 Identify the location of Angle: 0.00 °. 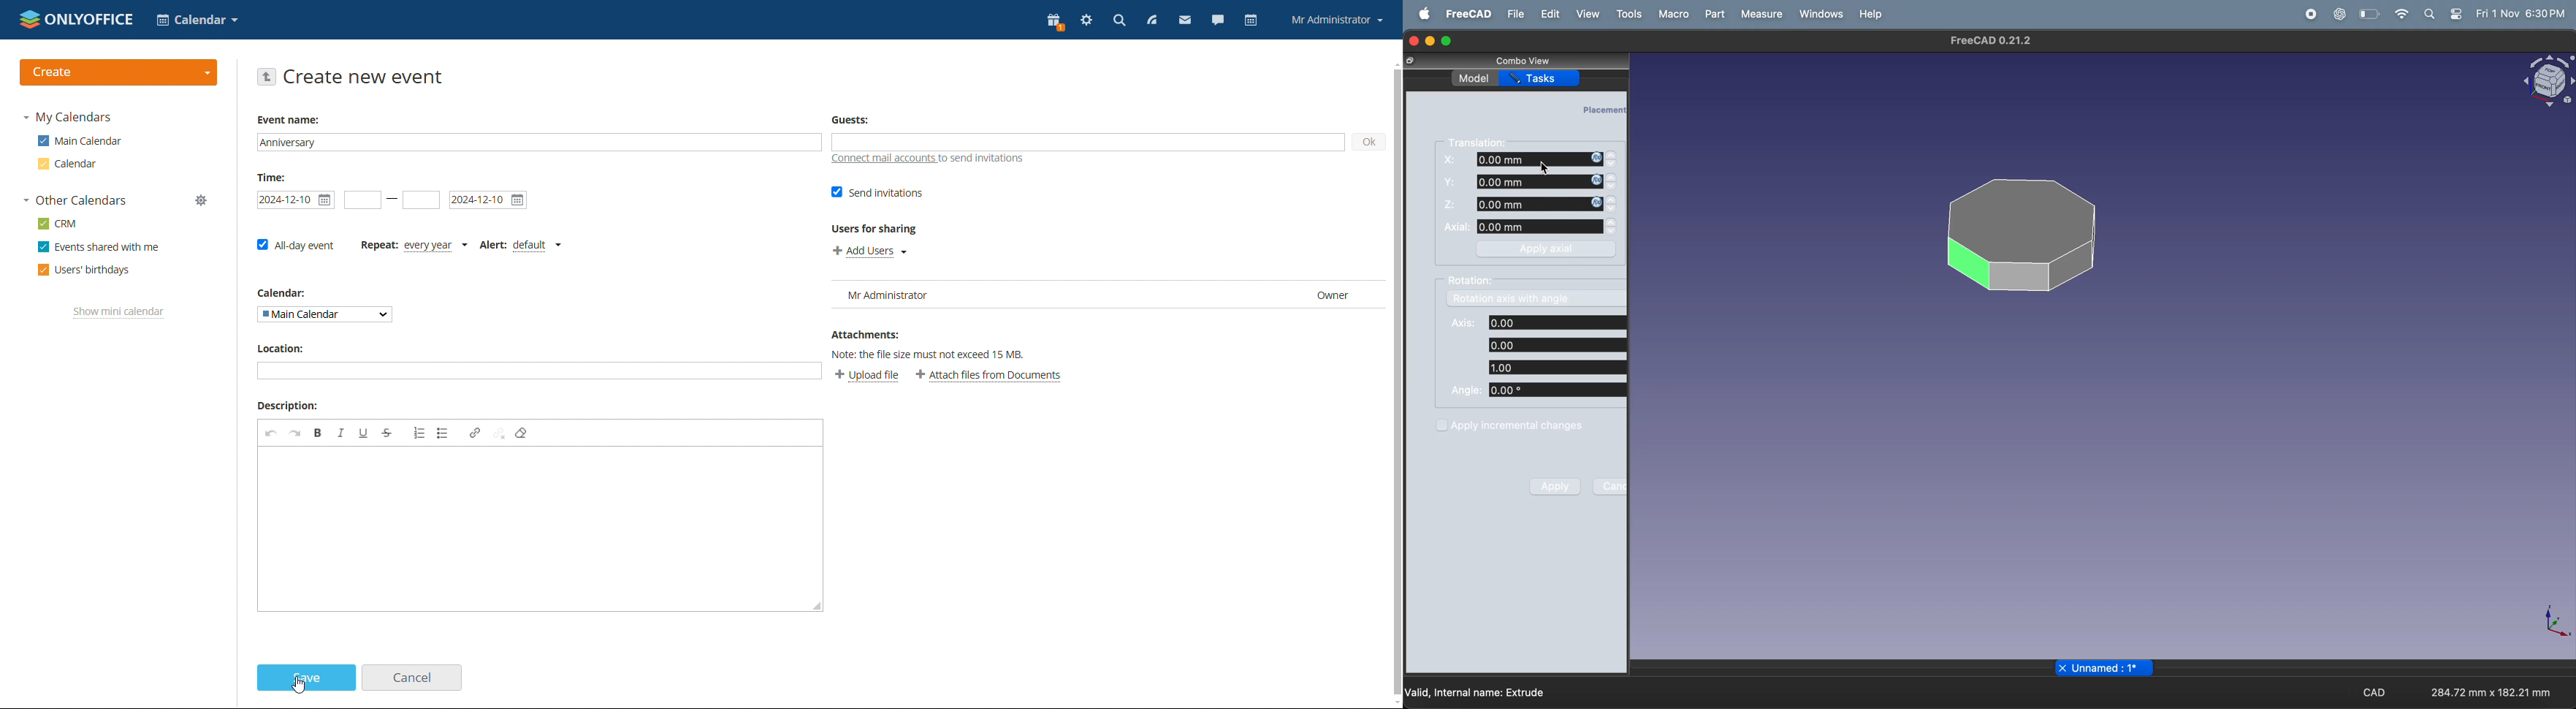
(1537, 391).